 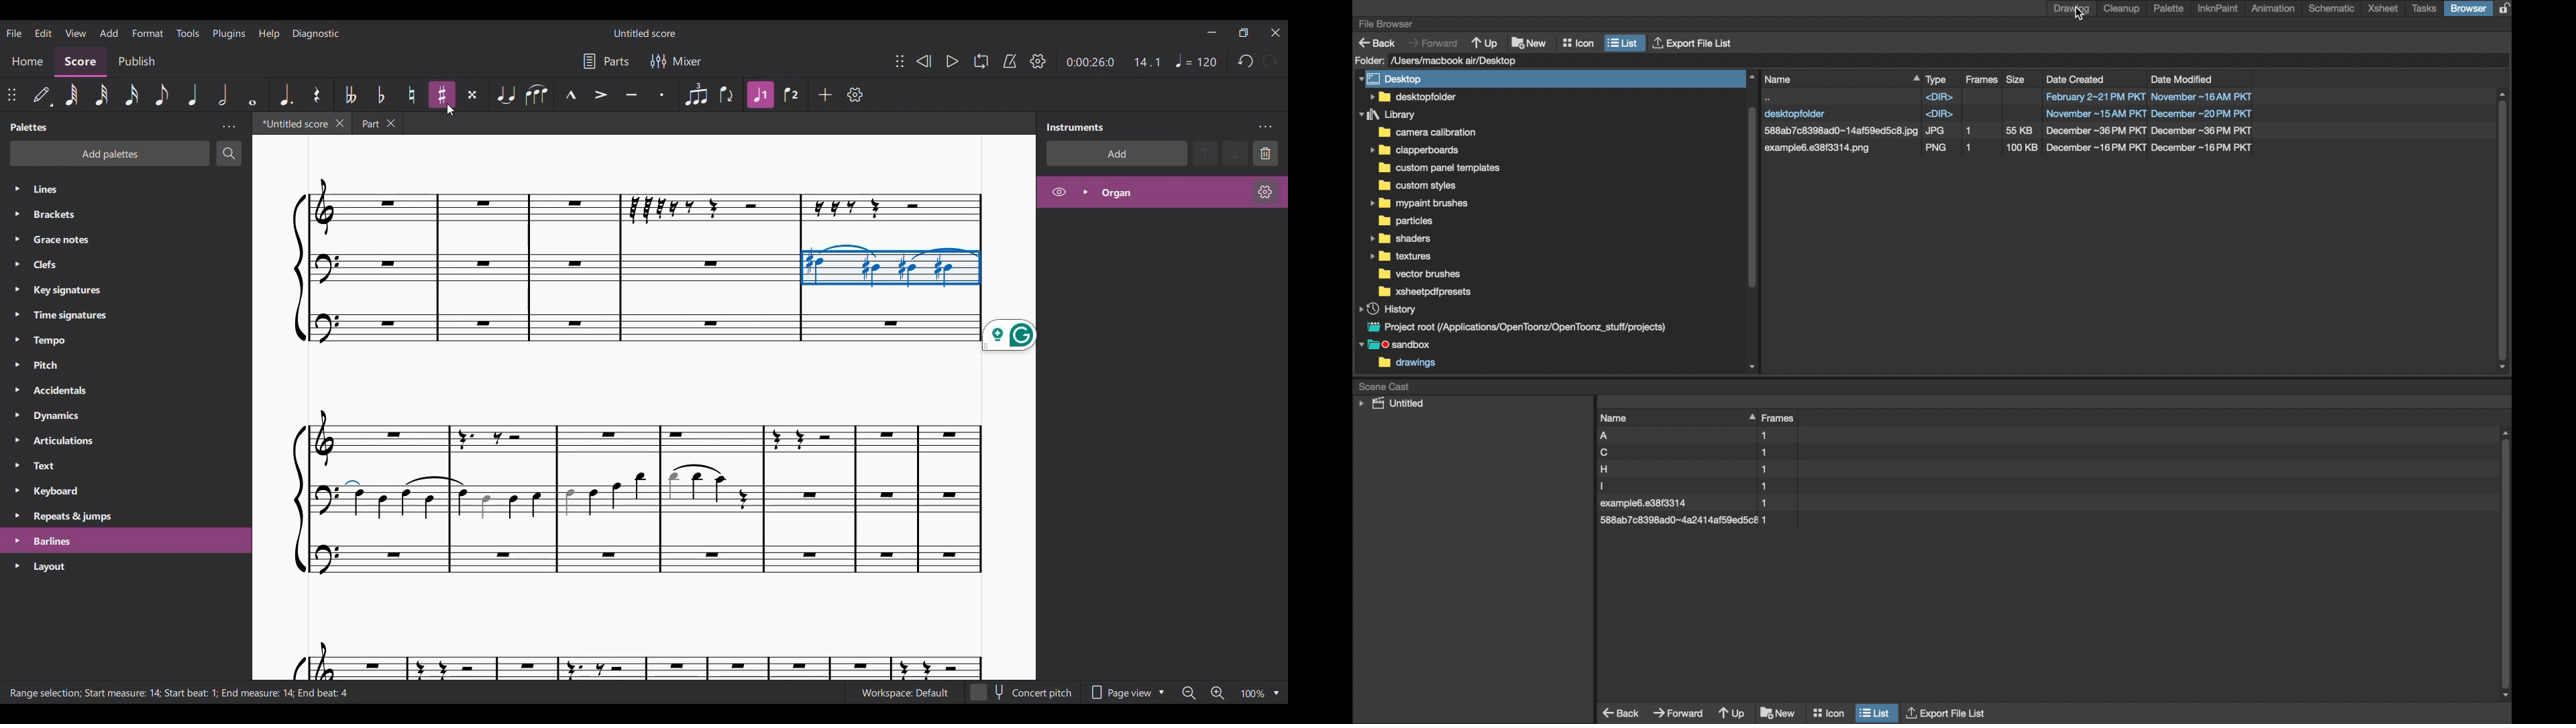 I want to click on Half note, so click(x=224, y=95).